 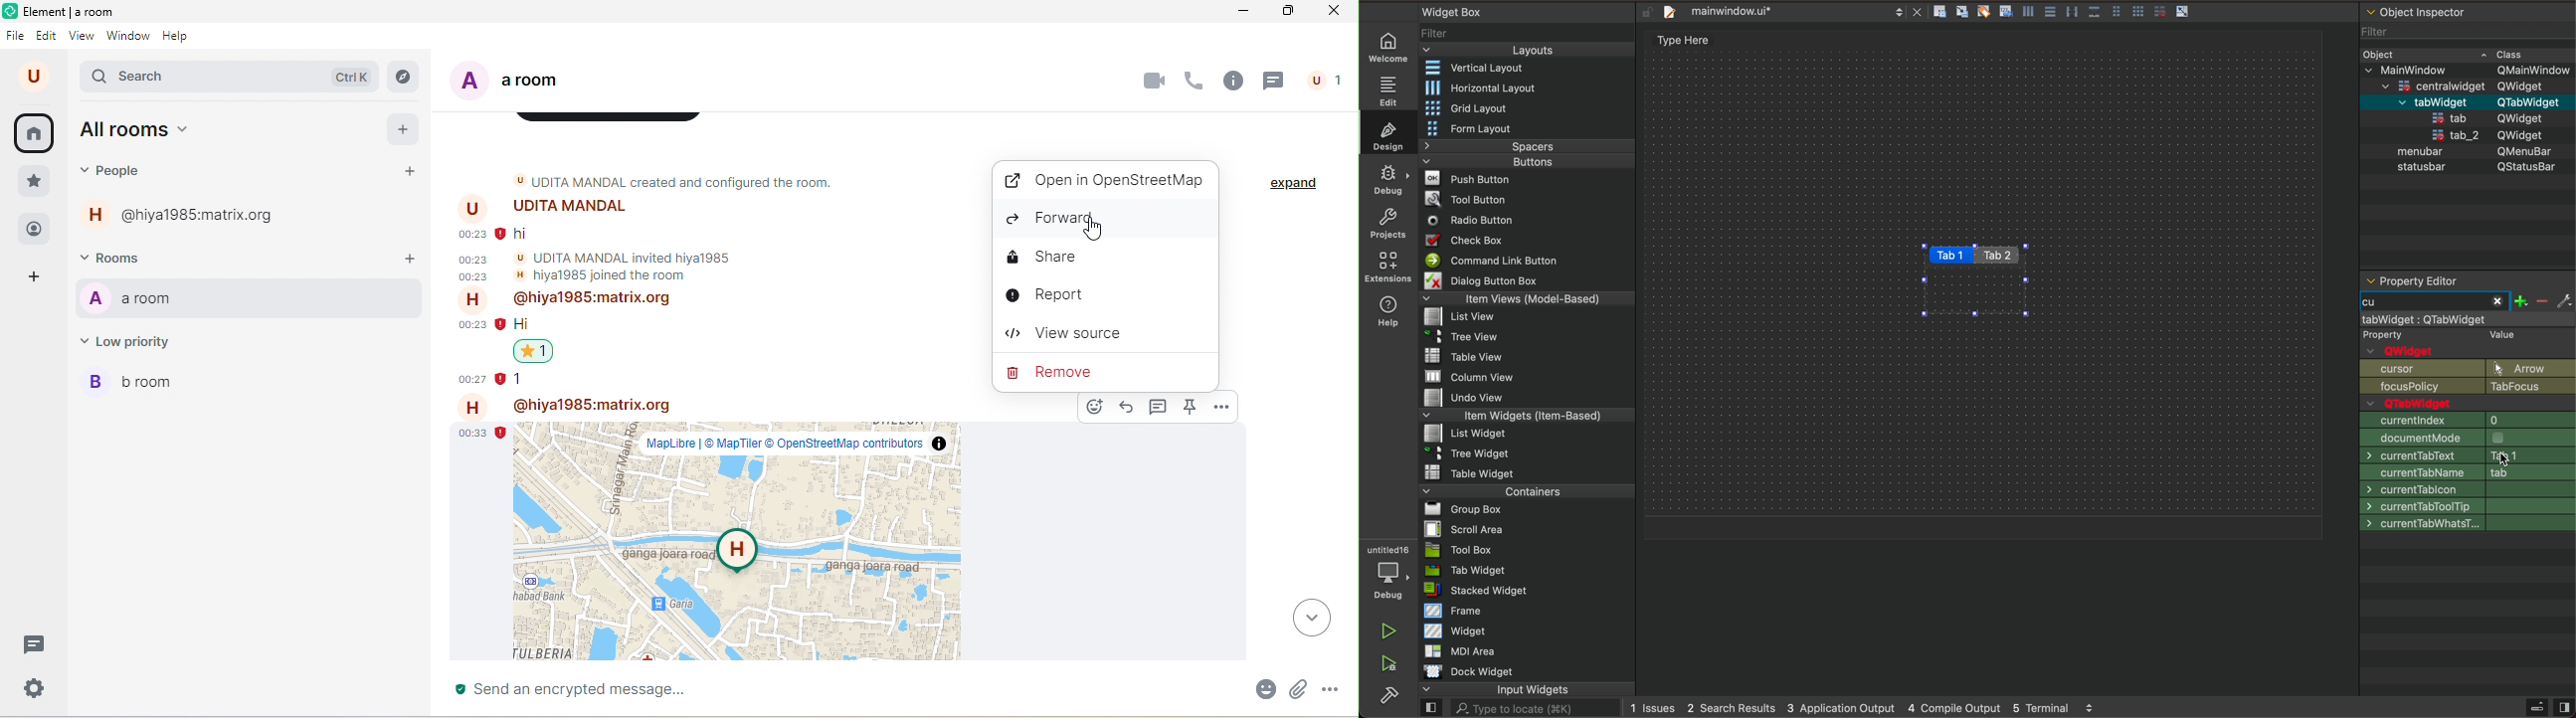 I want to click on window title, so click(x=2469, y=664).